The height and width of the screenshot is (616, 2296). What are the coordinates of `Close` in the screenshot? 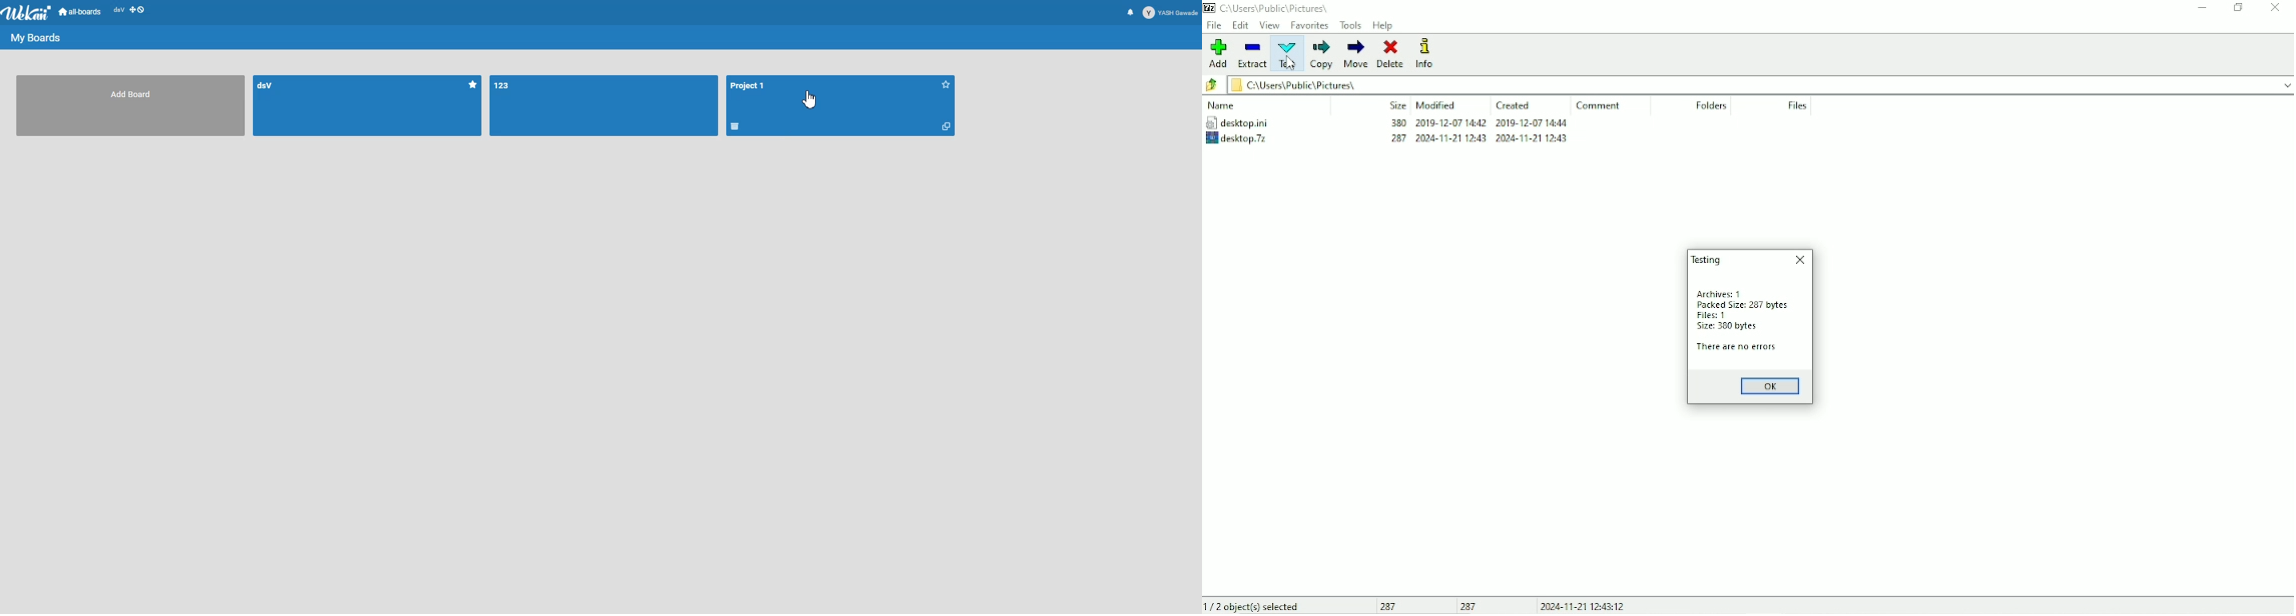 It's located at (1800, 260).